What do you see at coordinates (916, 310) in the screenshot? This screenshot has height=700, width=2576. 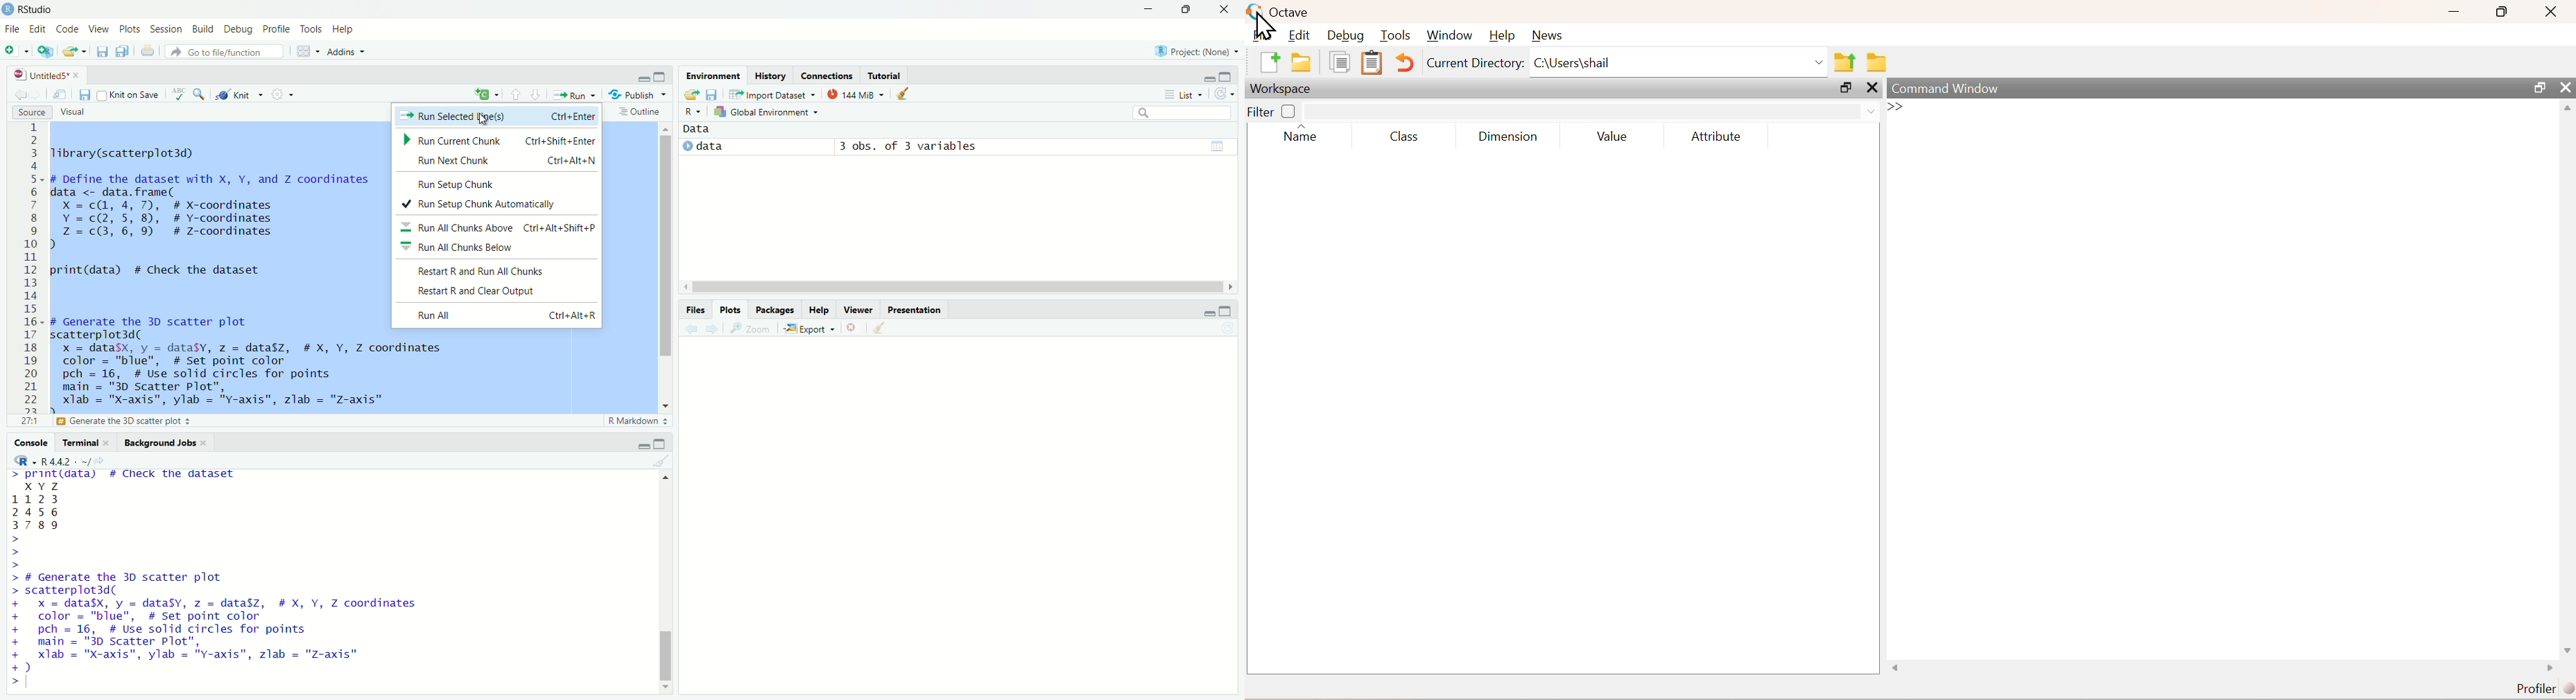 I see `presentation` at bounding box center [916, 310].